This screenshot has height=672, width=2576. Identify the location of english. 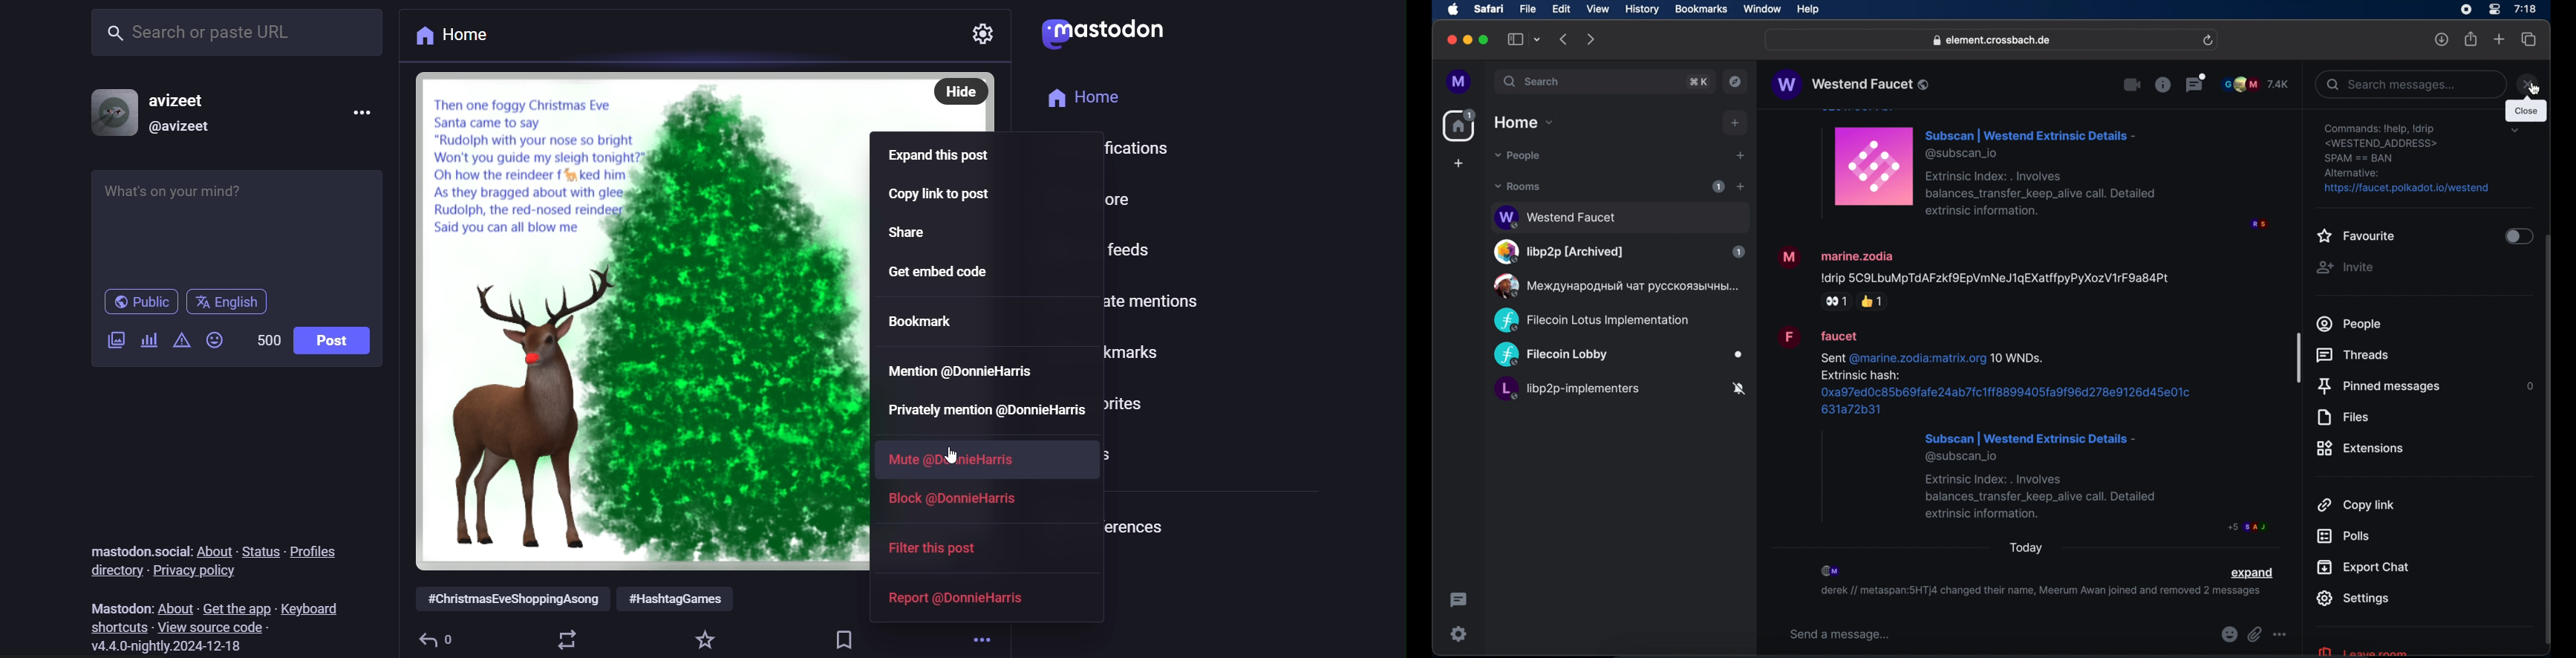
(228, 304).